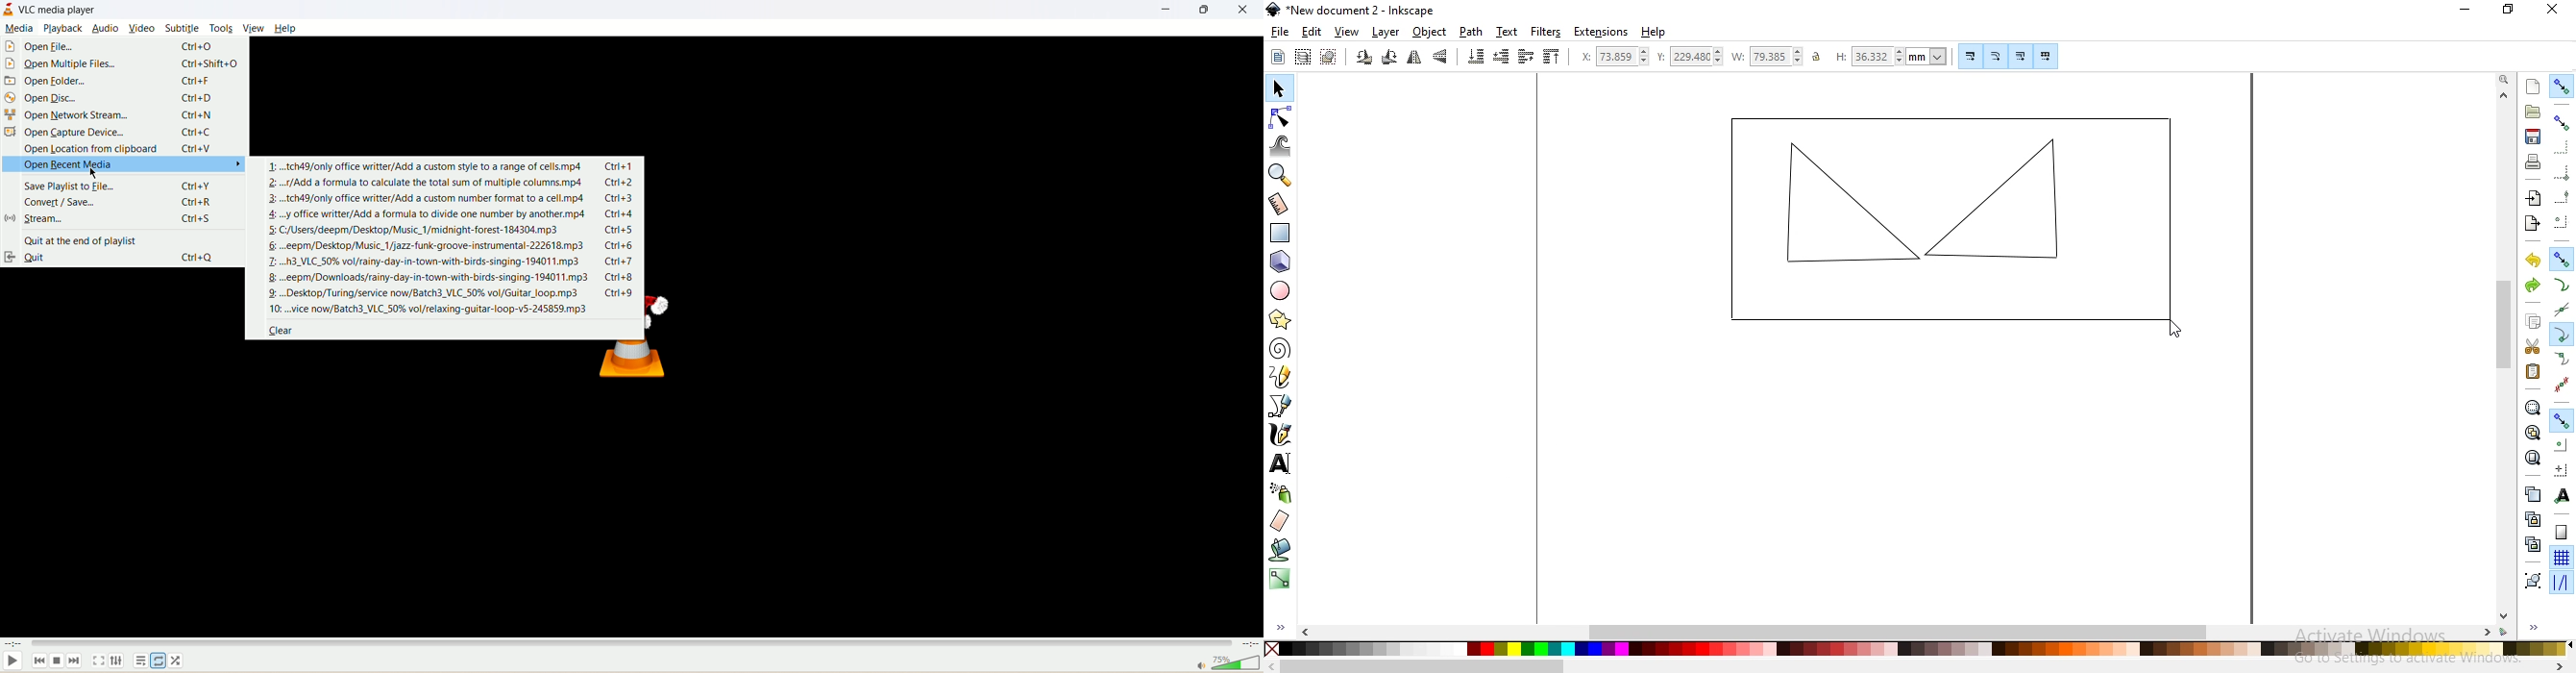 The image size is (2576, 700). I want to click on ctrl+5, so click(623, 230).